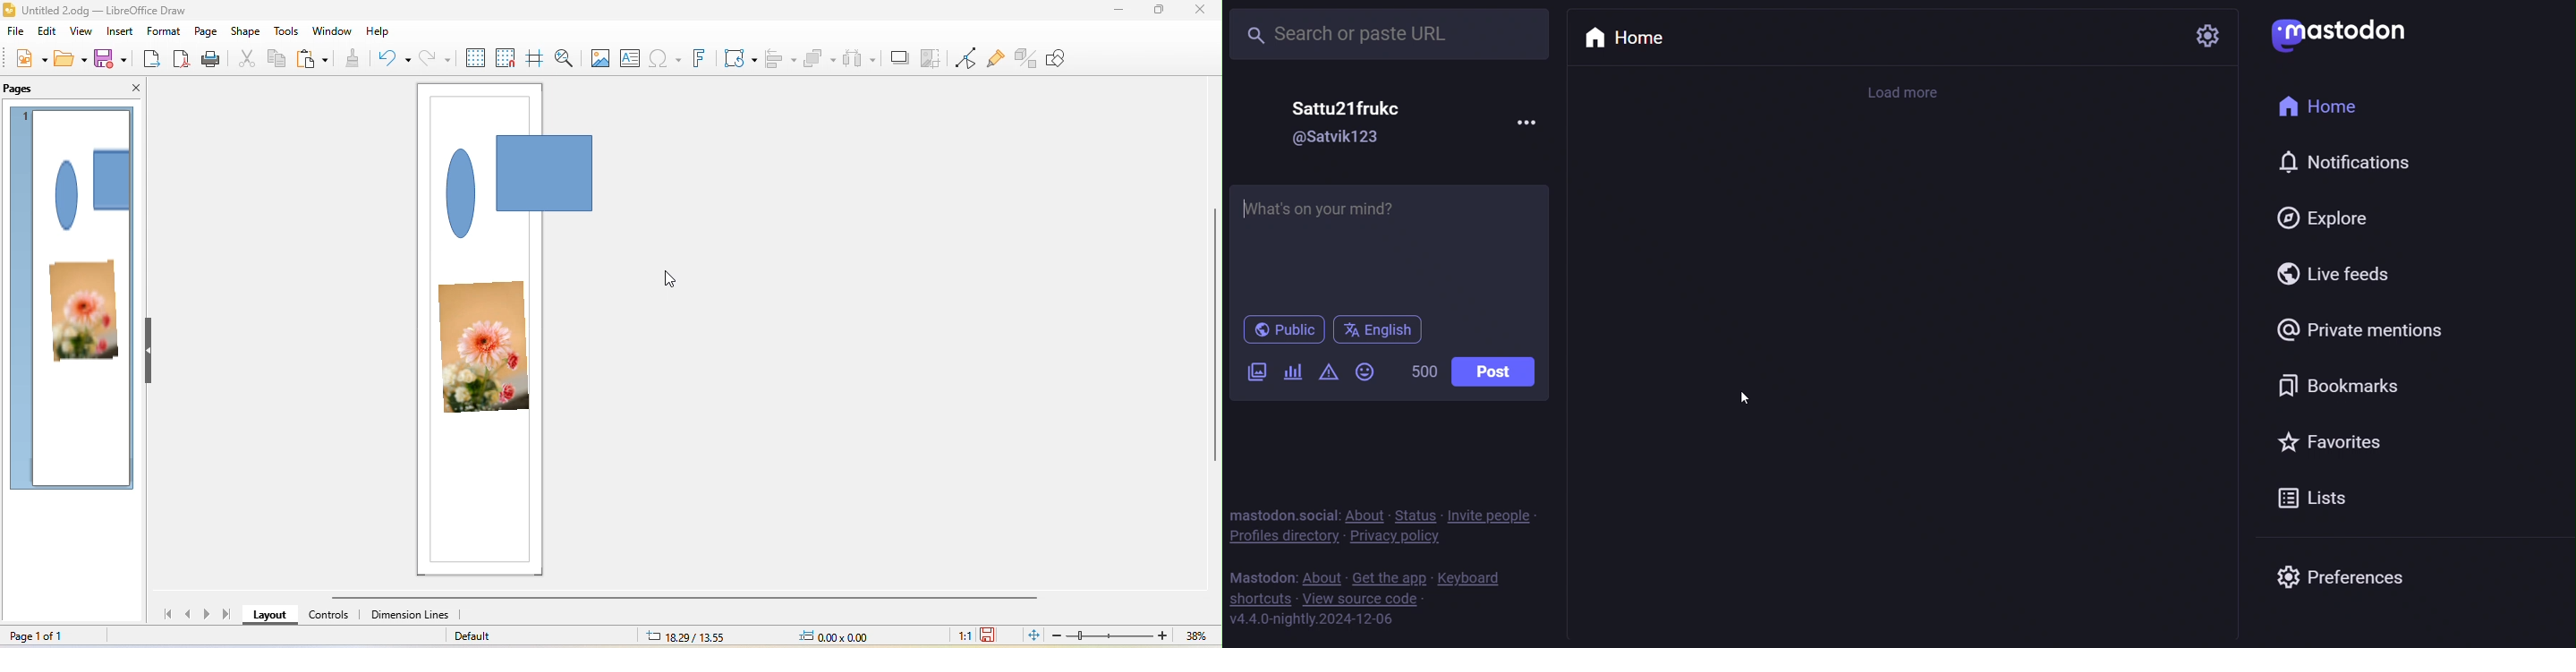  I want to click on emoji, so click(1363, 372).